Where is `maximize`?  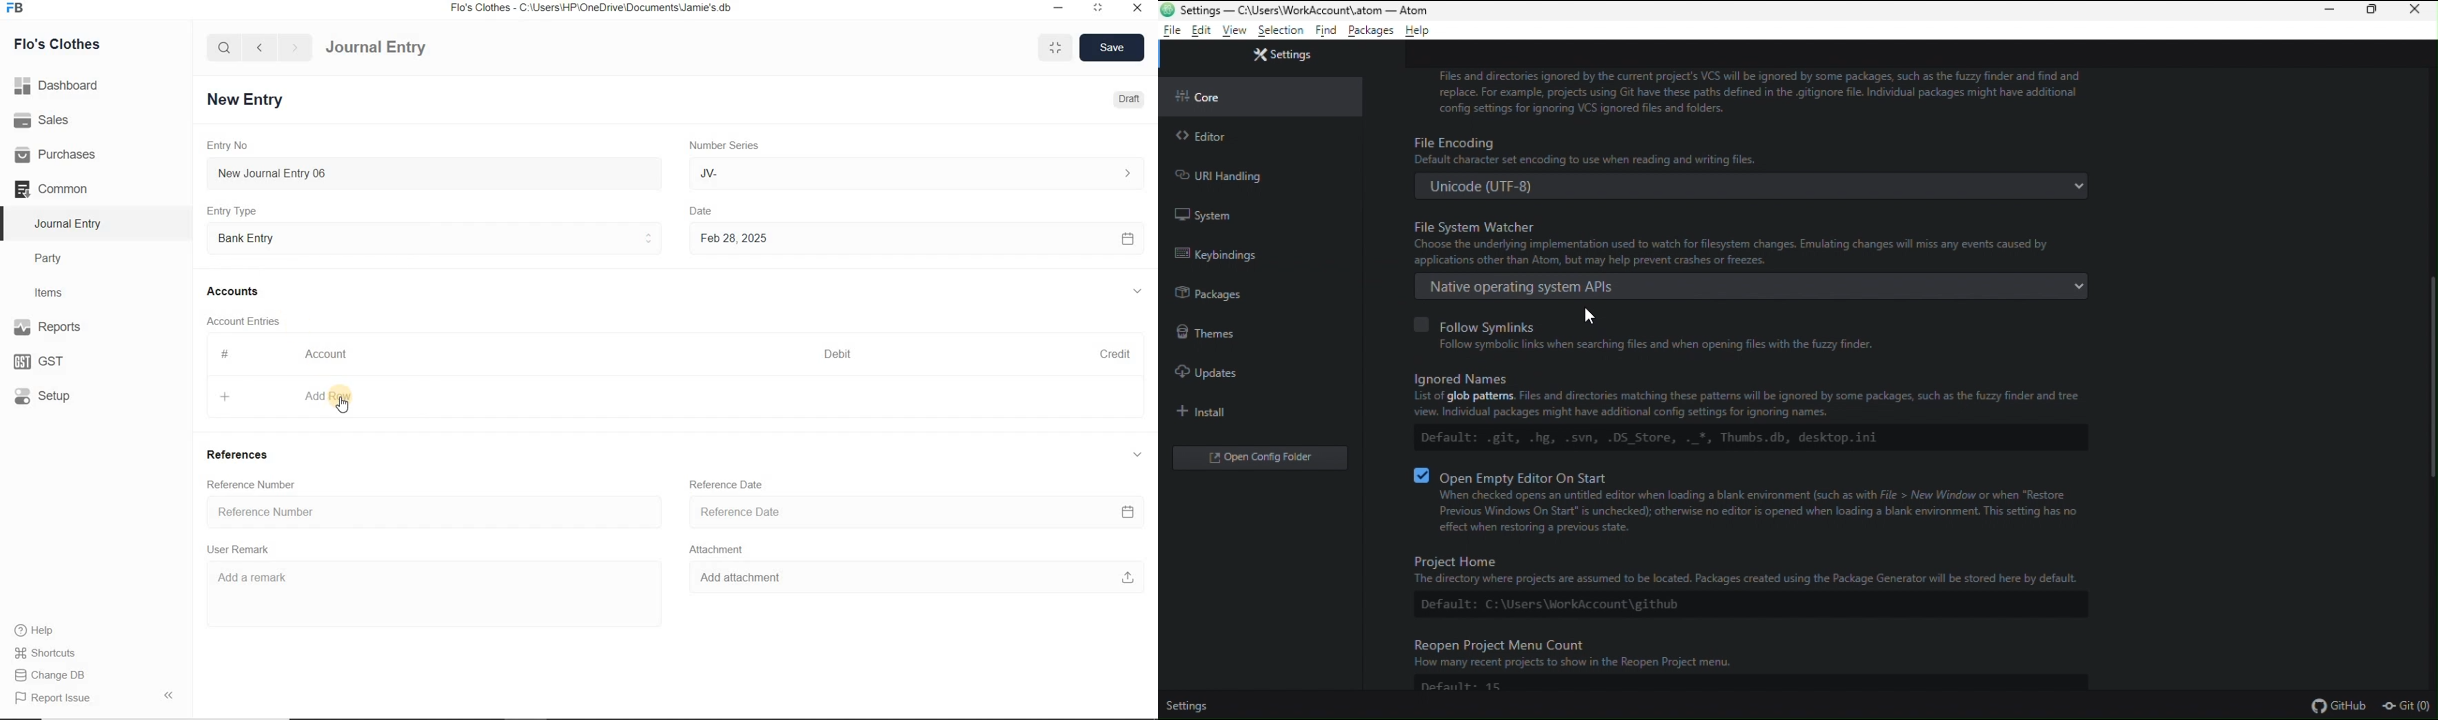 maximize is located at coordinates (1099, 7).